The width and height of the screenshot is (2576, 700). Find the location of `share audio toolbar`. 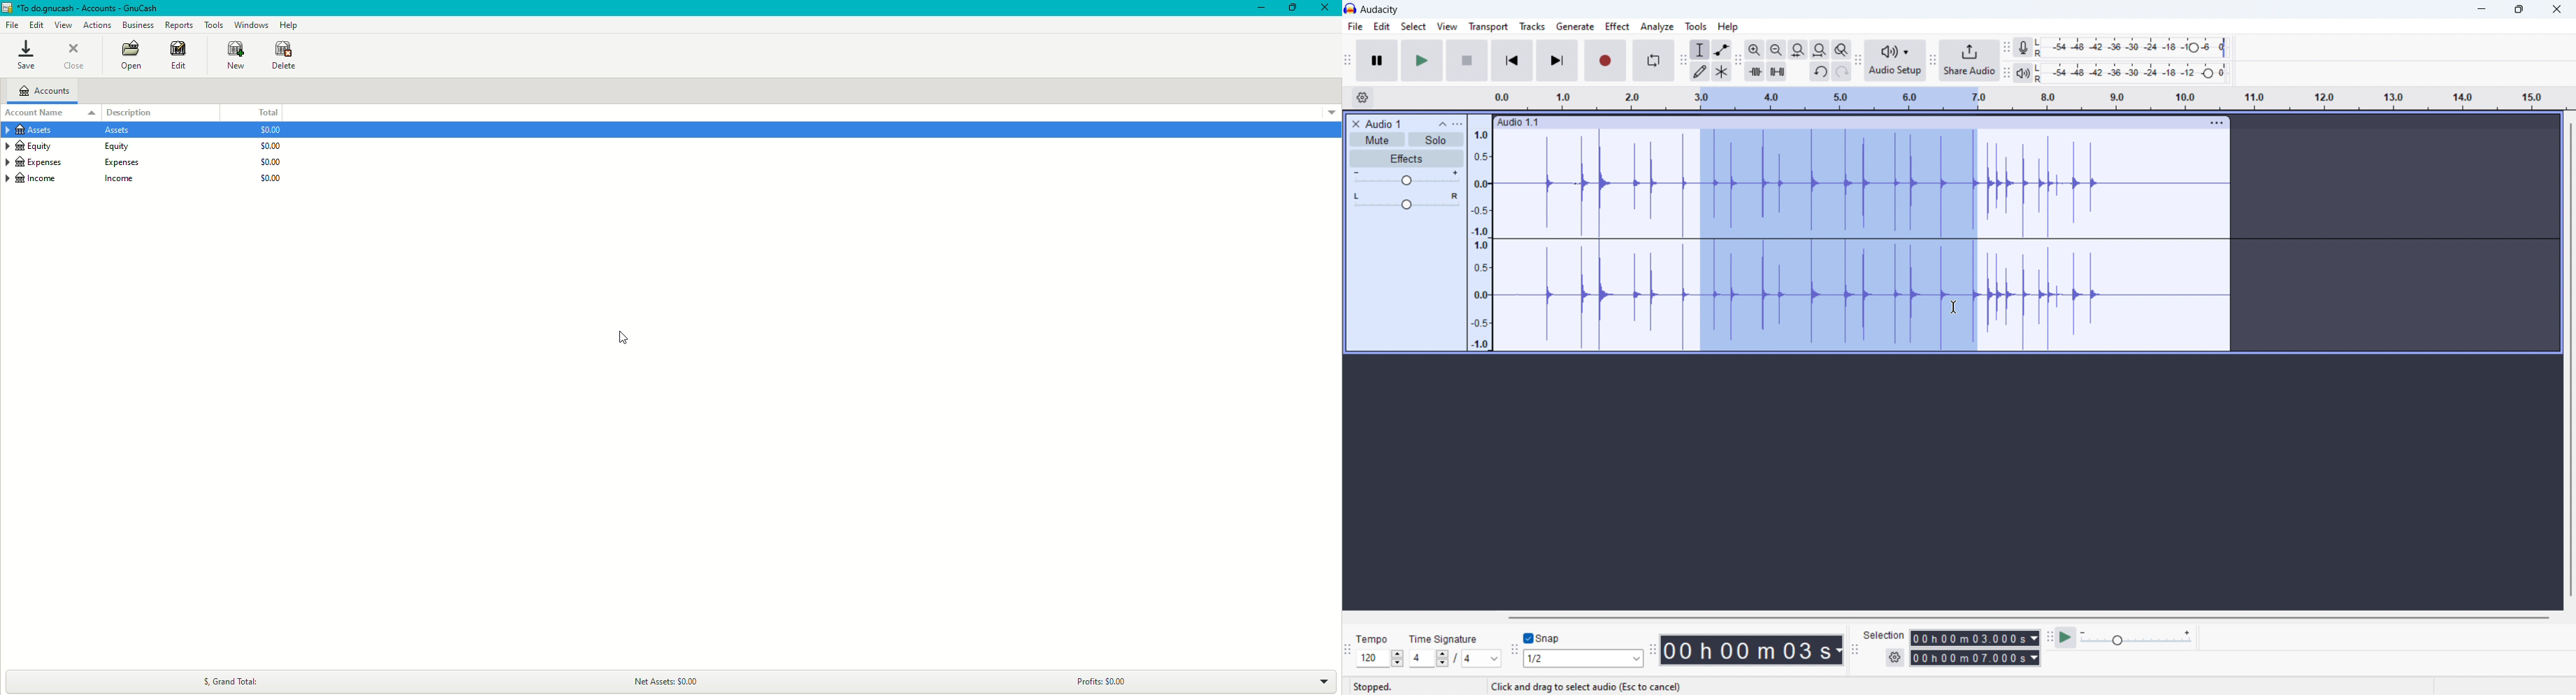

share audio toolbar is located at coordinates (1933, 60).